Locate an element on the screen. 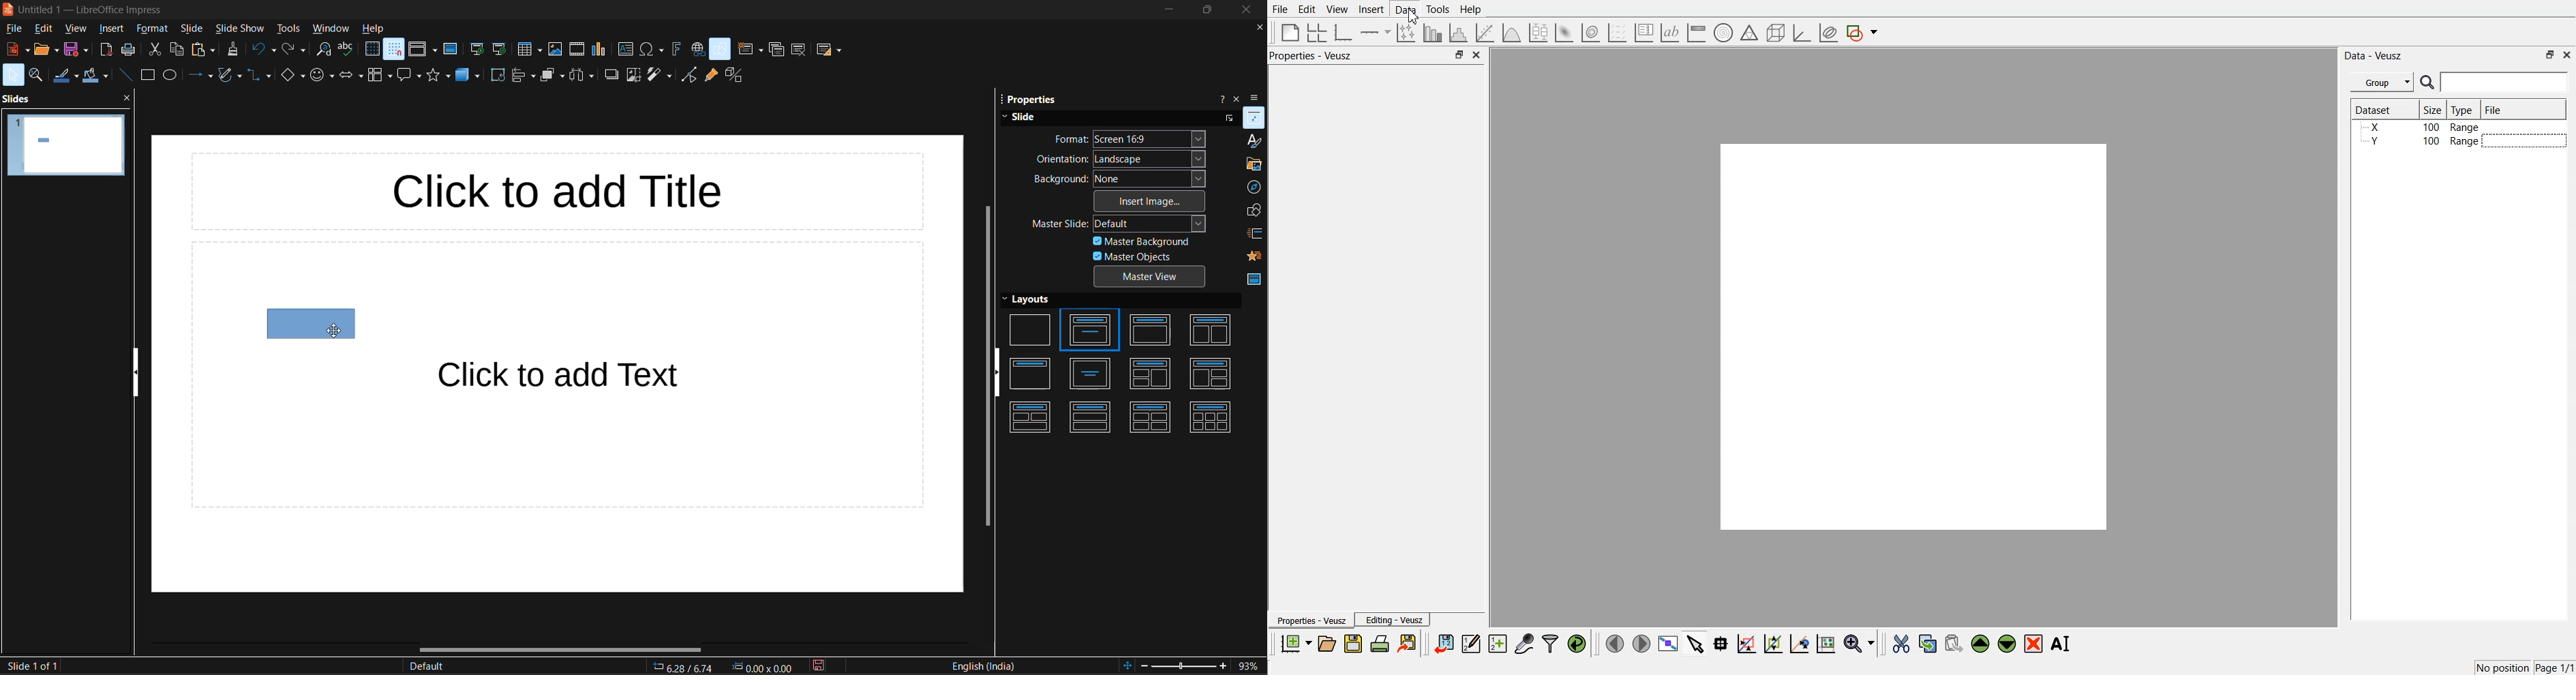 This screenshot has width=2576, height=700. layouts is located at coordinates (1035, 300).